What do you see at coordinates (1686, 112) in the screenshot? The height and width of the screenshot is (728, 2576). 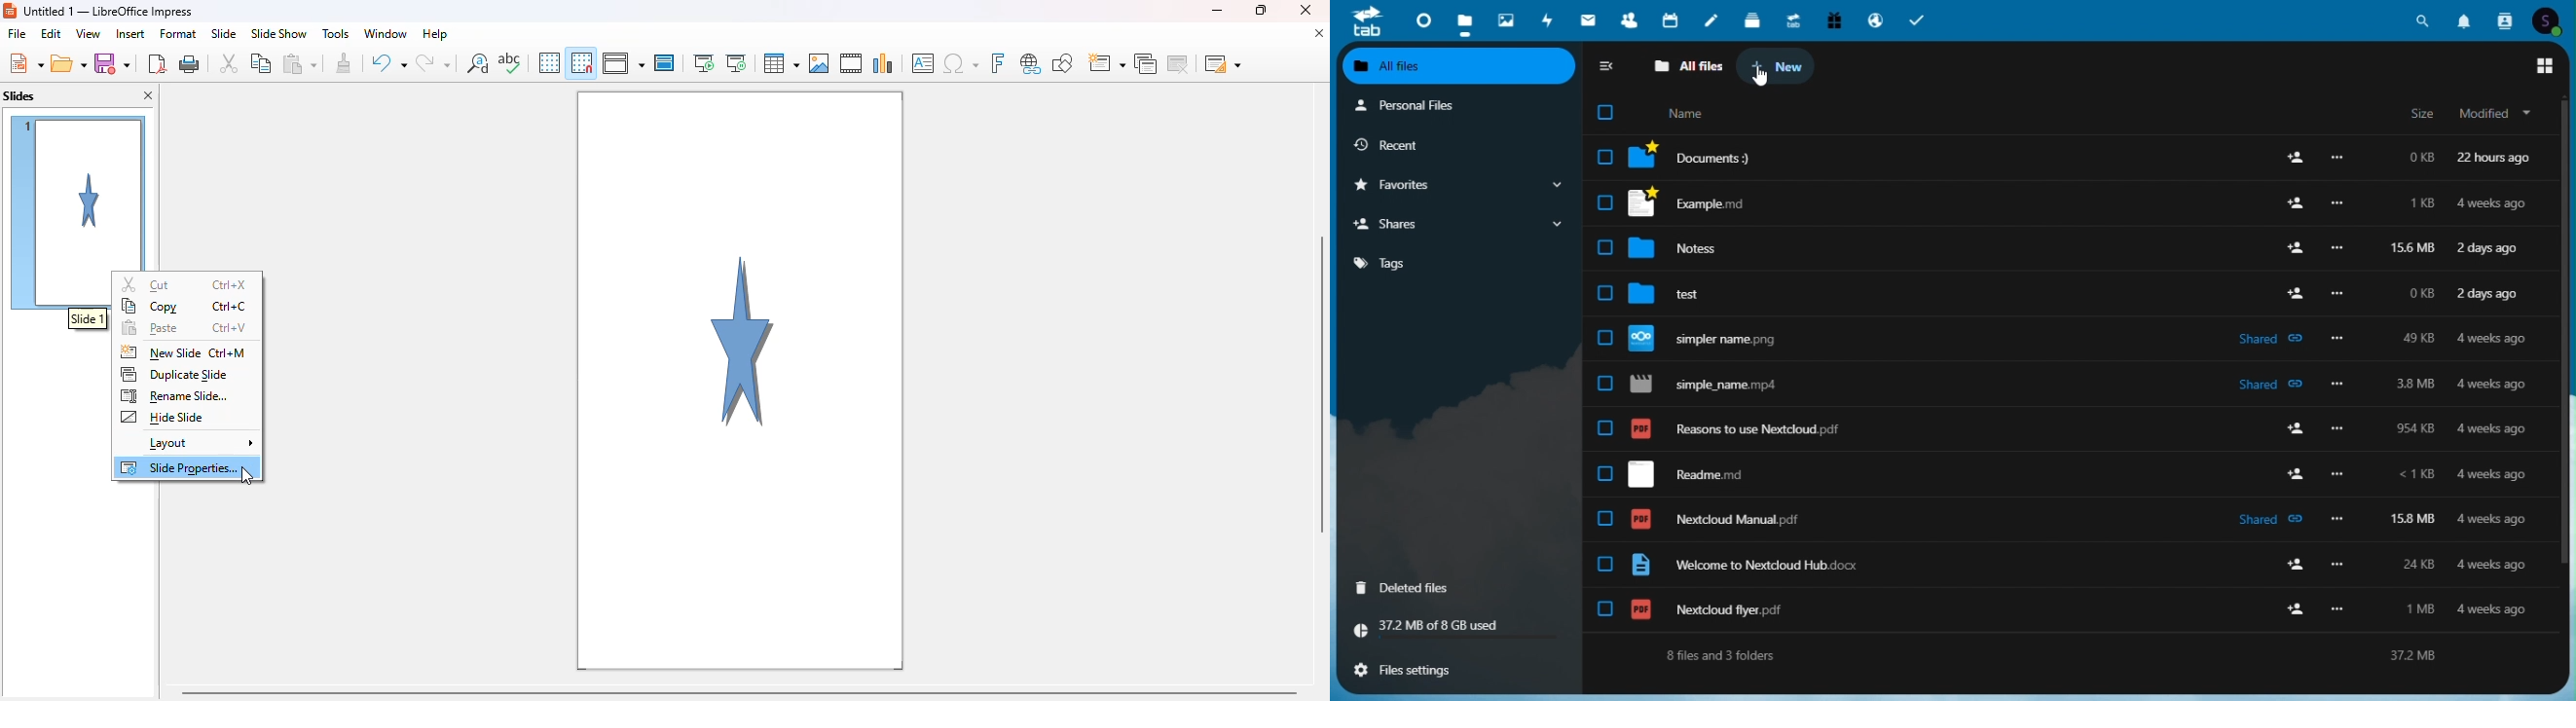 I see `name` at bounding box center [1686, 112].